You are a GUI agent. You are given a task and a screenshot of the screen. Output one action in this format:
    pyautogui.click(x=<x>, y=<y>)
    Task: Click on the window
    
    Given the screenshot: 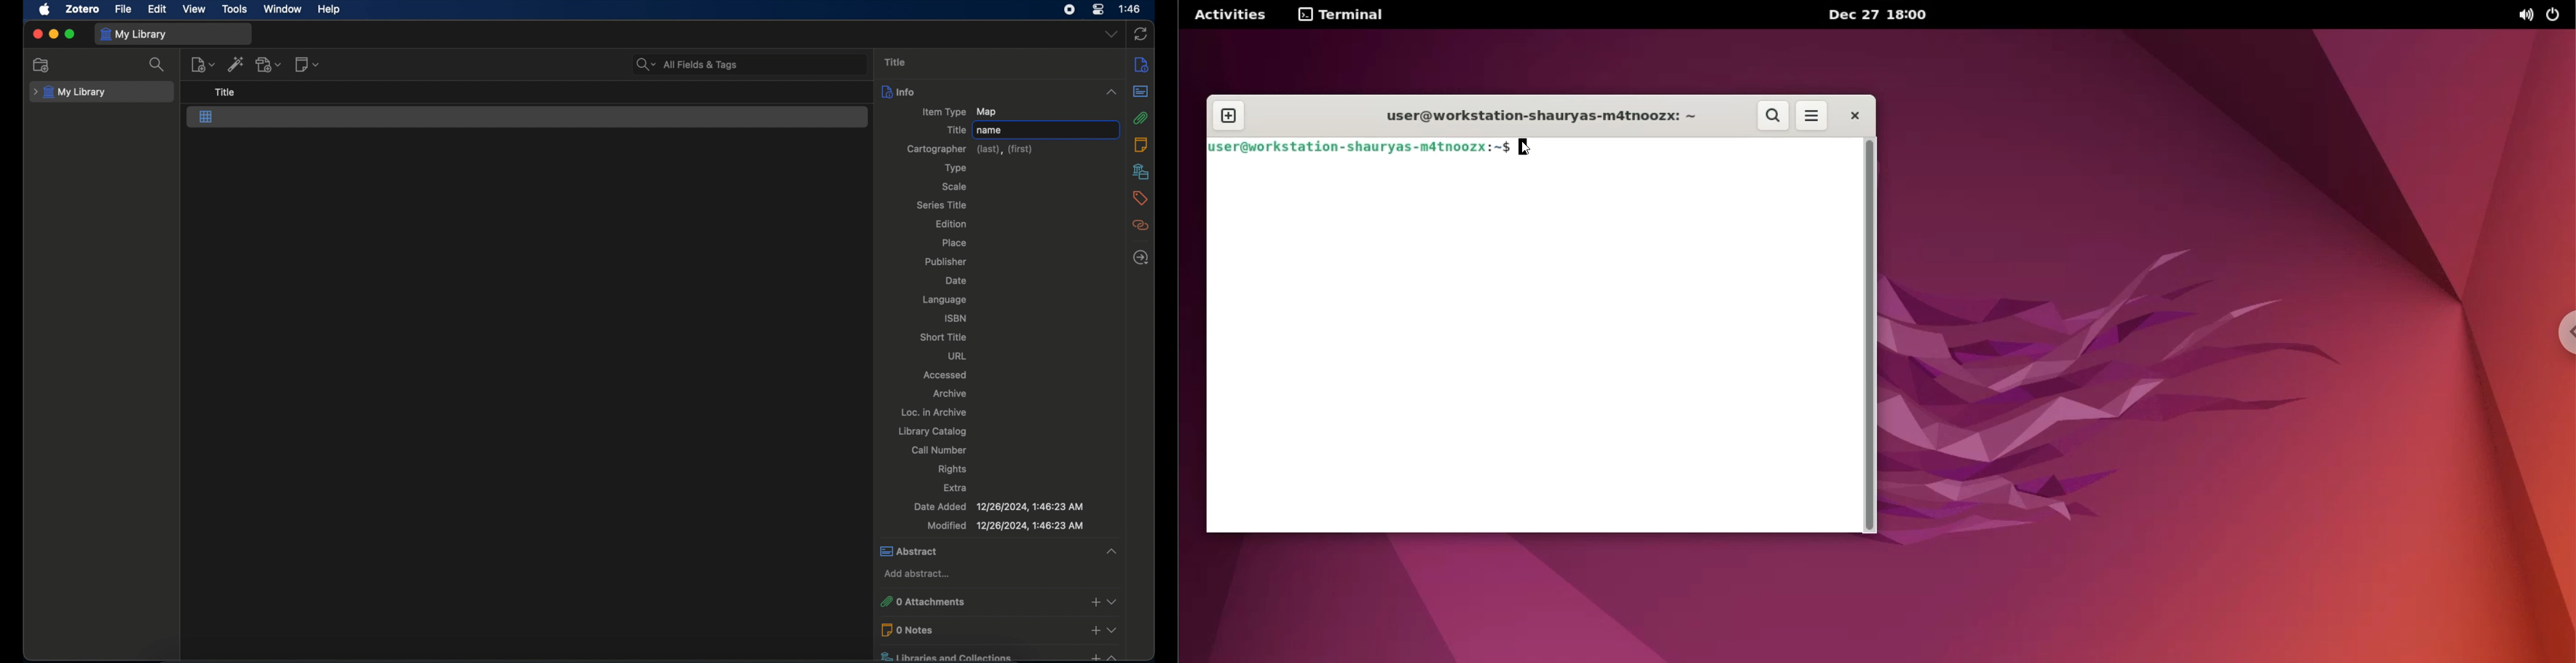 What is the action you would take?
    pyautogui.click(x=283, y=8)
    